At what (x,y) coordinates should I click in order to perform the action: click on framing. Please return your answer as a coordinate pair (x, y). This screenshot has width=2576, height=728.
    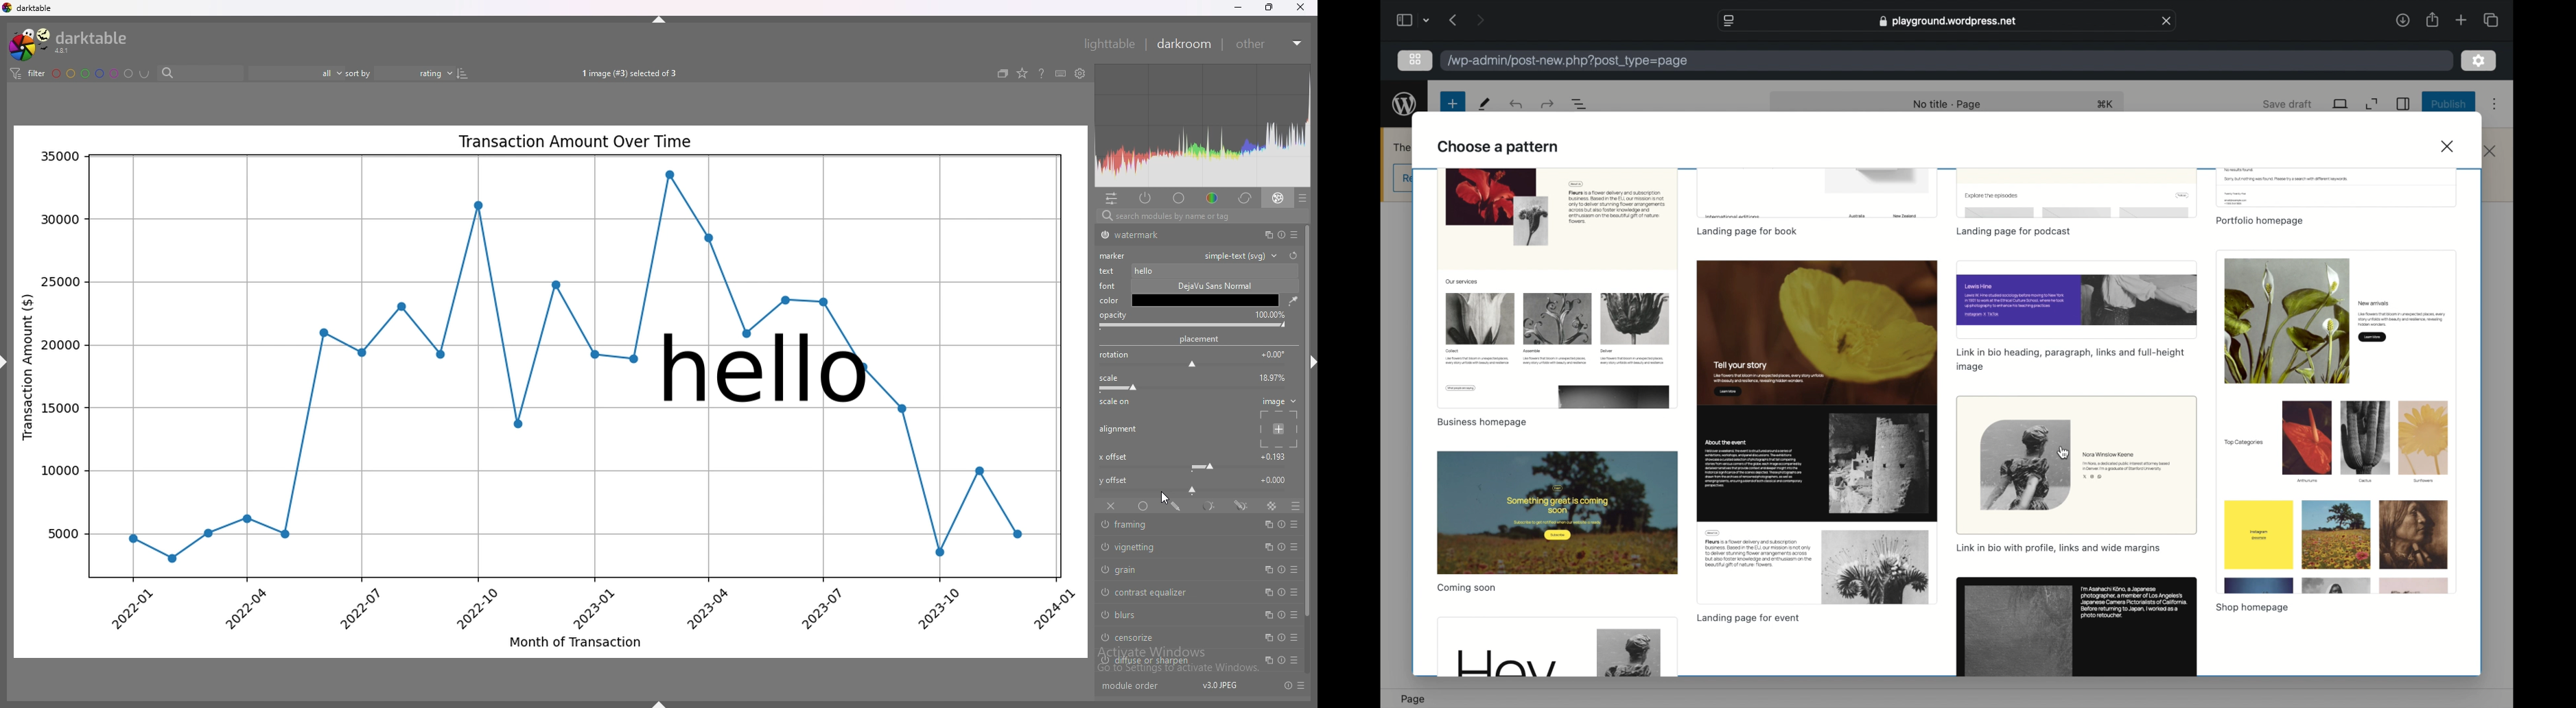
    Looking at the image, I should click on (1173, 525).